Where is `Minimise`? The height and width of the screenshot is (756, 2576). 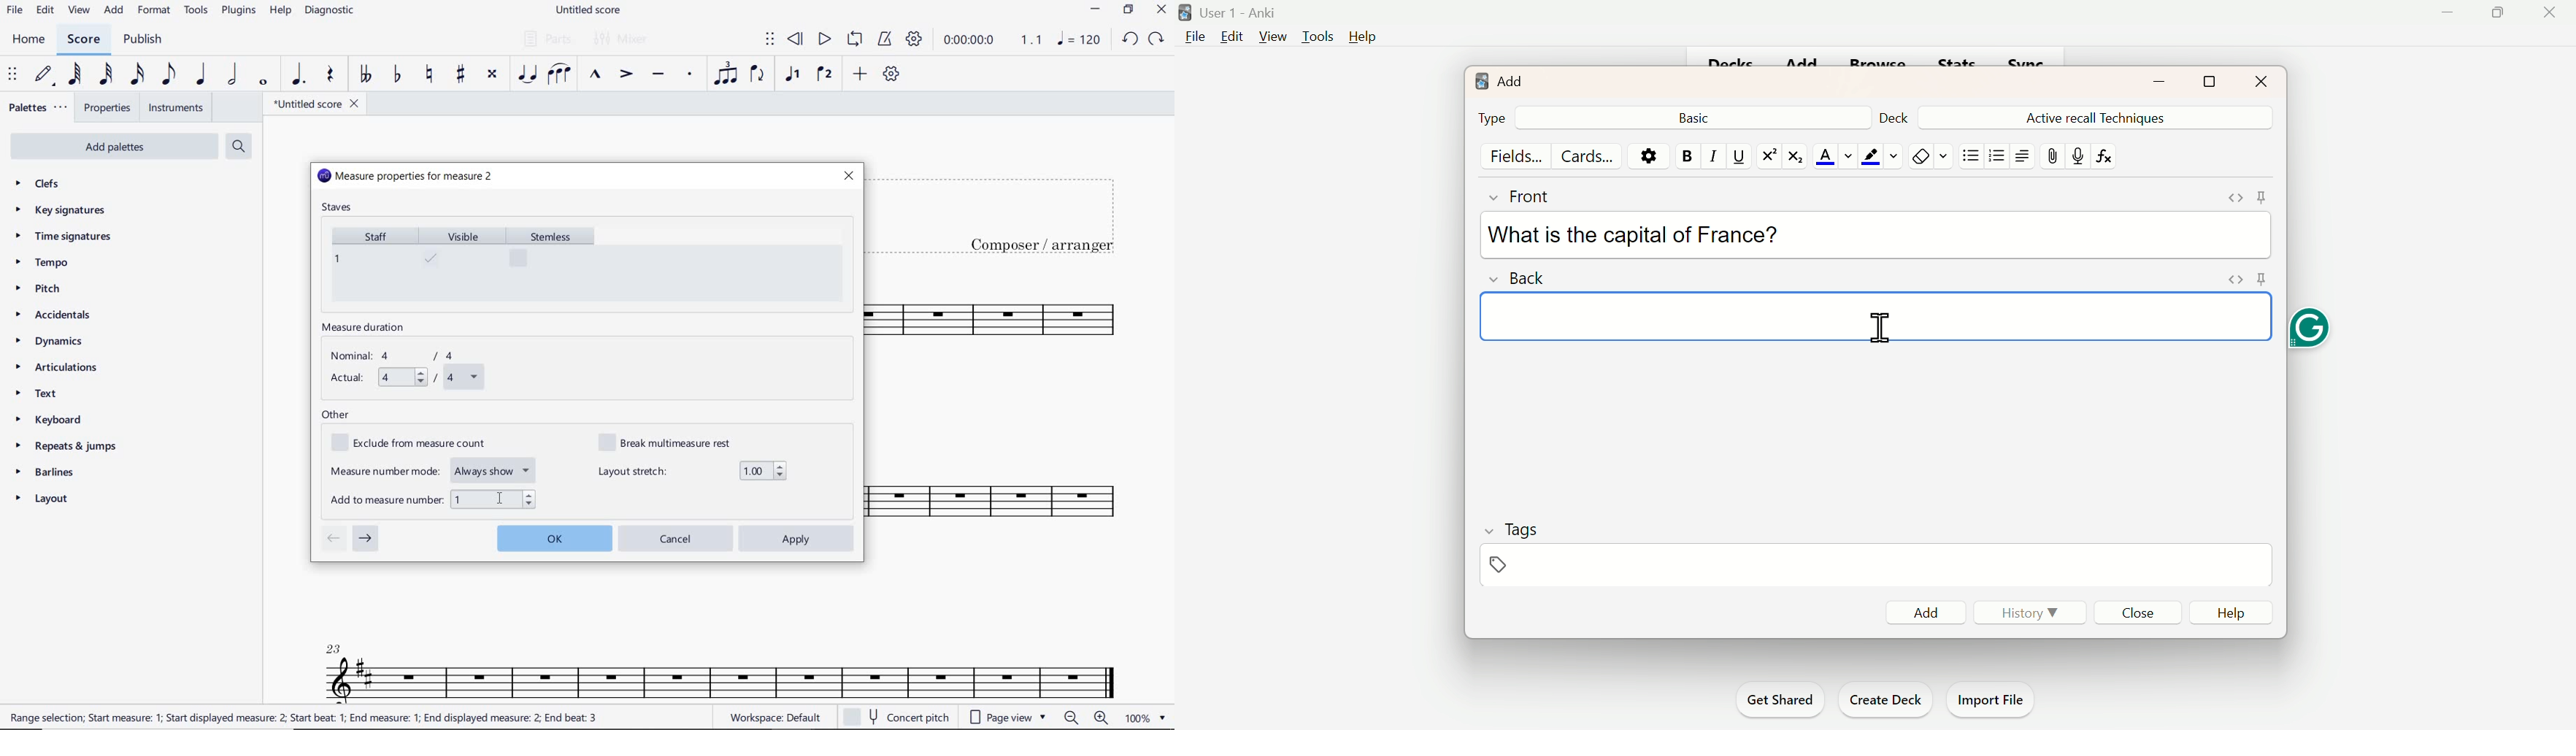 Minimise is located at coordinates (2448, 14).